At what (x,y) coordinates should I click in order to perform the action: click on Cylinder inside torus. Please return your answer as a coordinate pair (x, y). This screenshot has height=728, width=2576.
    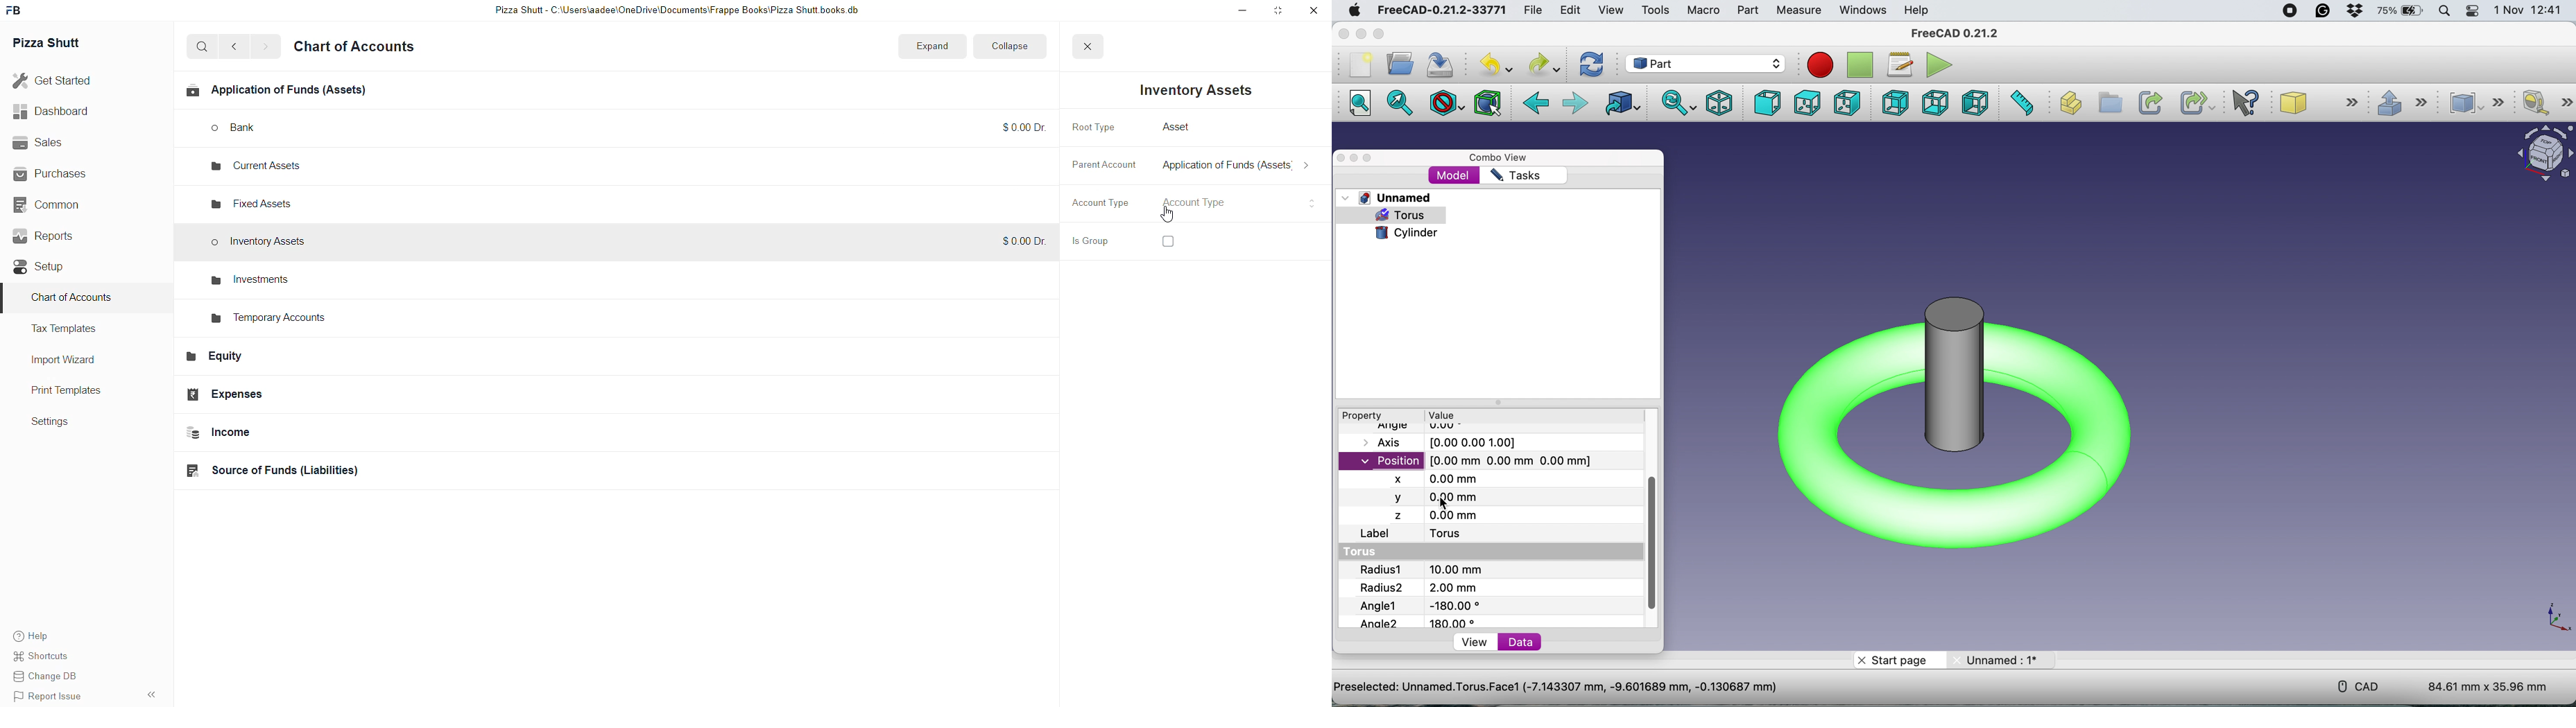
    Looking at the image, I should click on (1955, 432).